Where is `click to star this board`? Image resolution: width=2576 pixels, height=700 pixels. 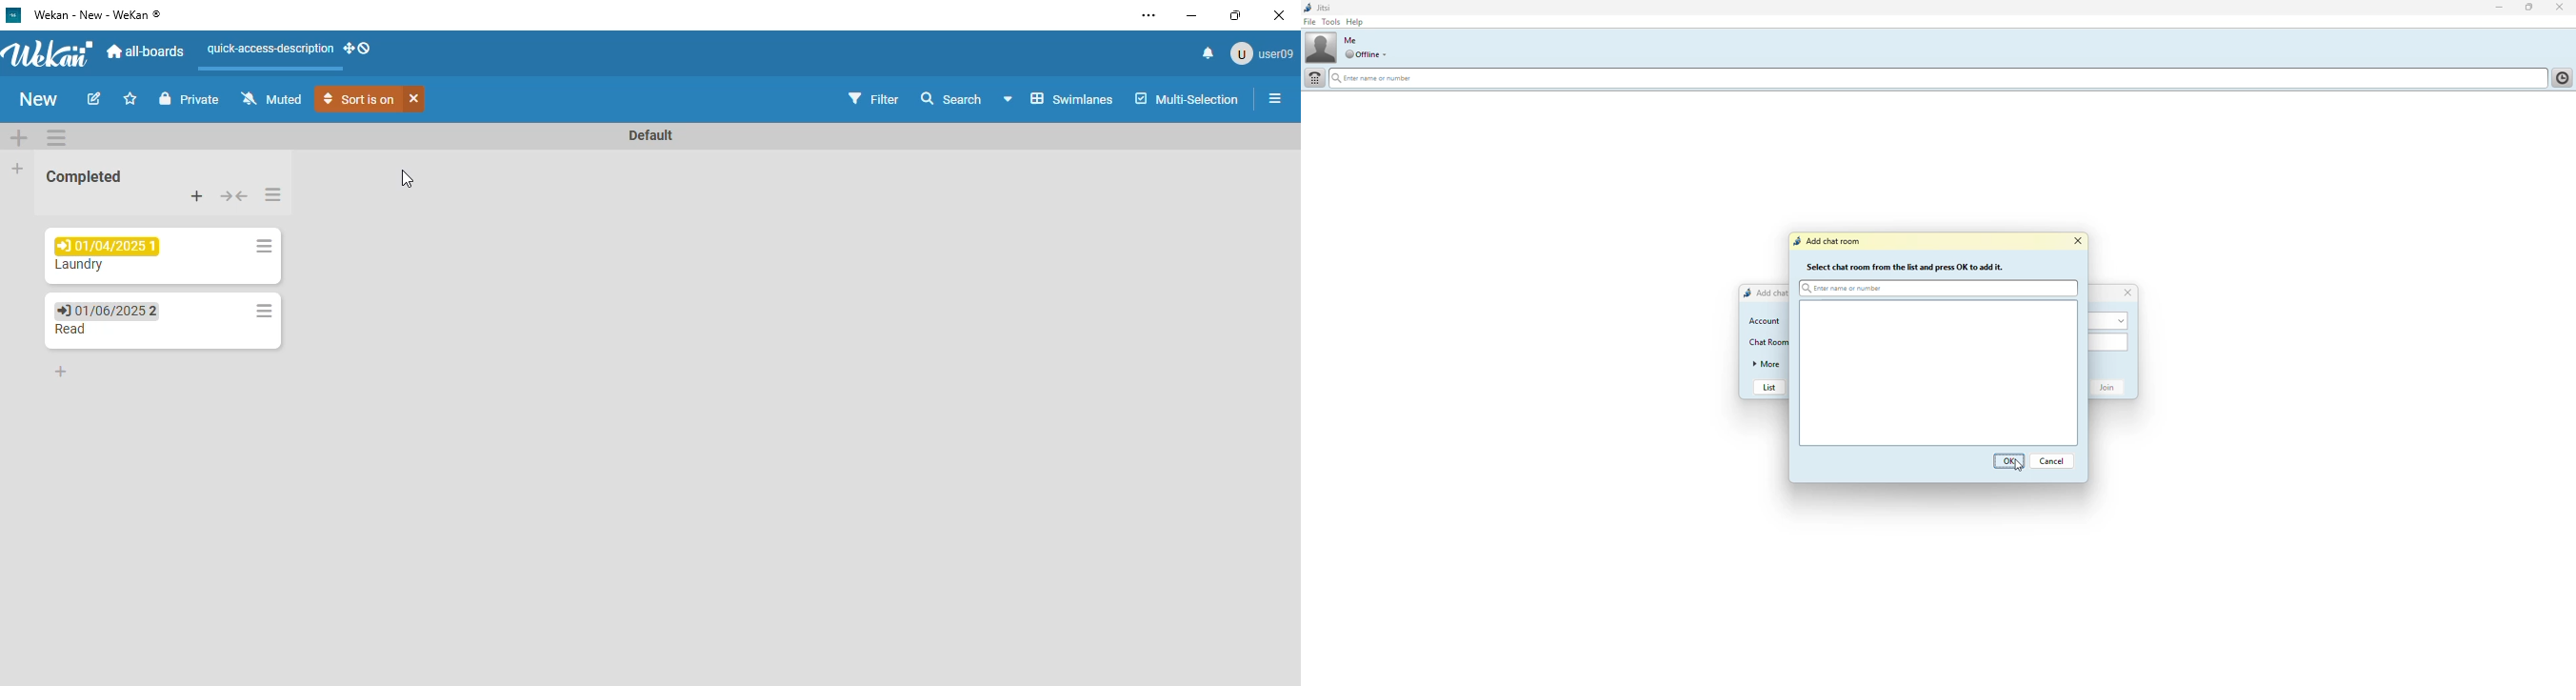
click to star this board is located at coordinates (130, 98).